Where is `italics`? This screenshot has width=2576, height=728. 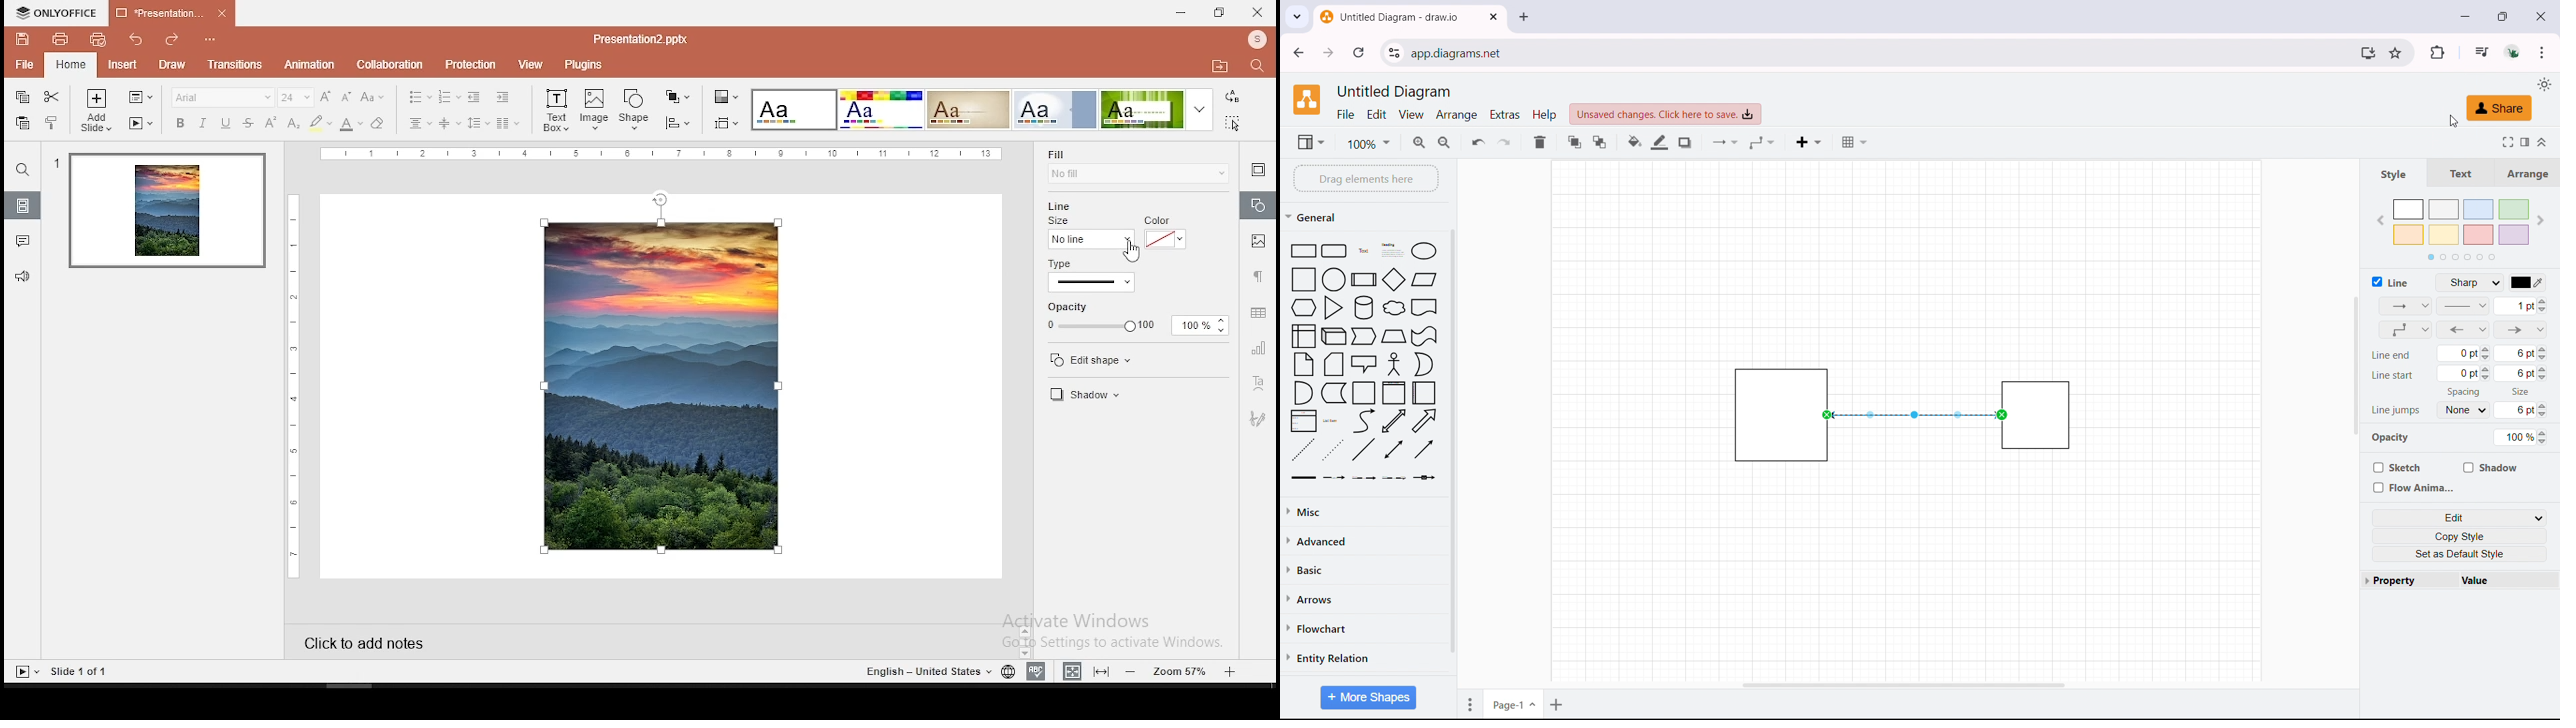 italics is located at coordinates (204, 124).